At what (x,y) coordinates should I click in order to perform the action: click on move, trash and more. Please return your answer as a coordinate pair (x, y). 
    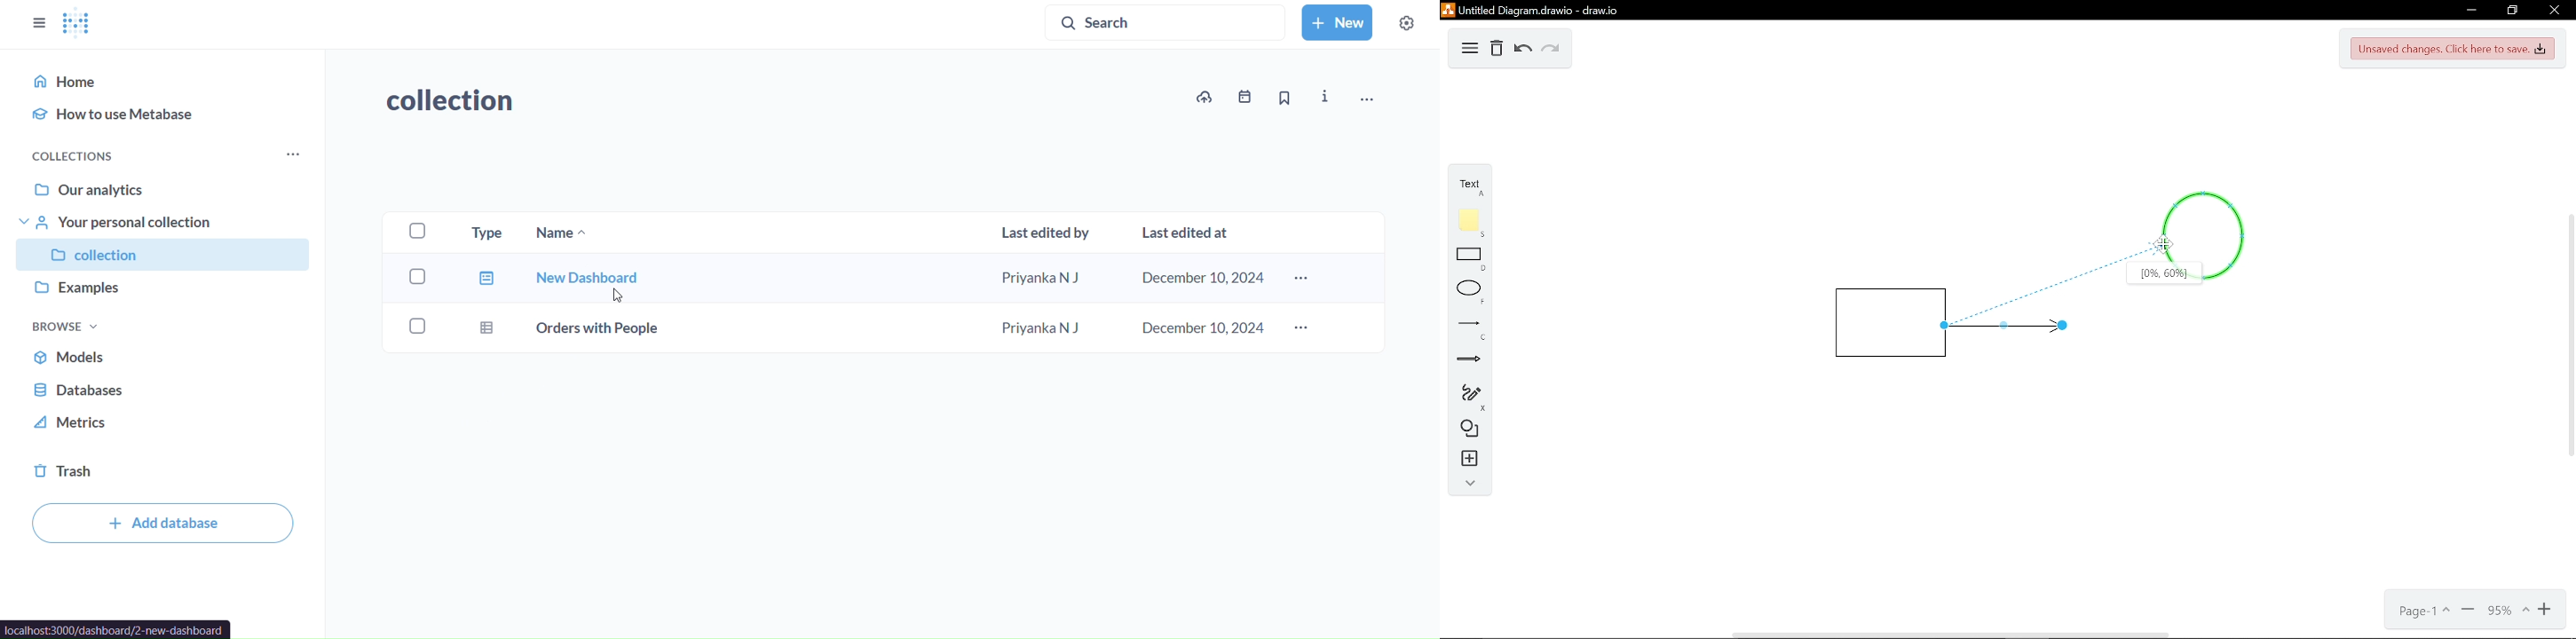
    Looking at the image, I should click on (1370, 100).